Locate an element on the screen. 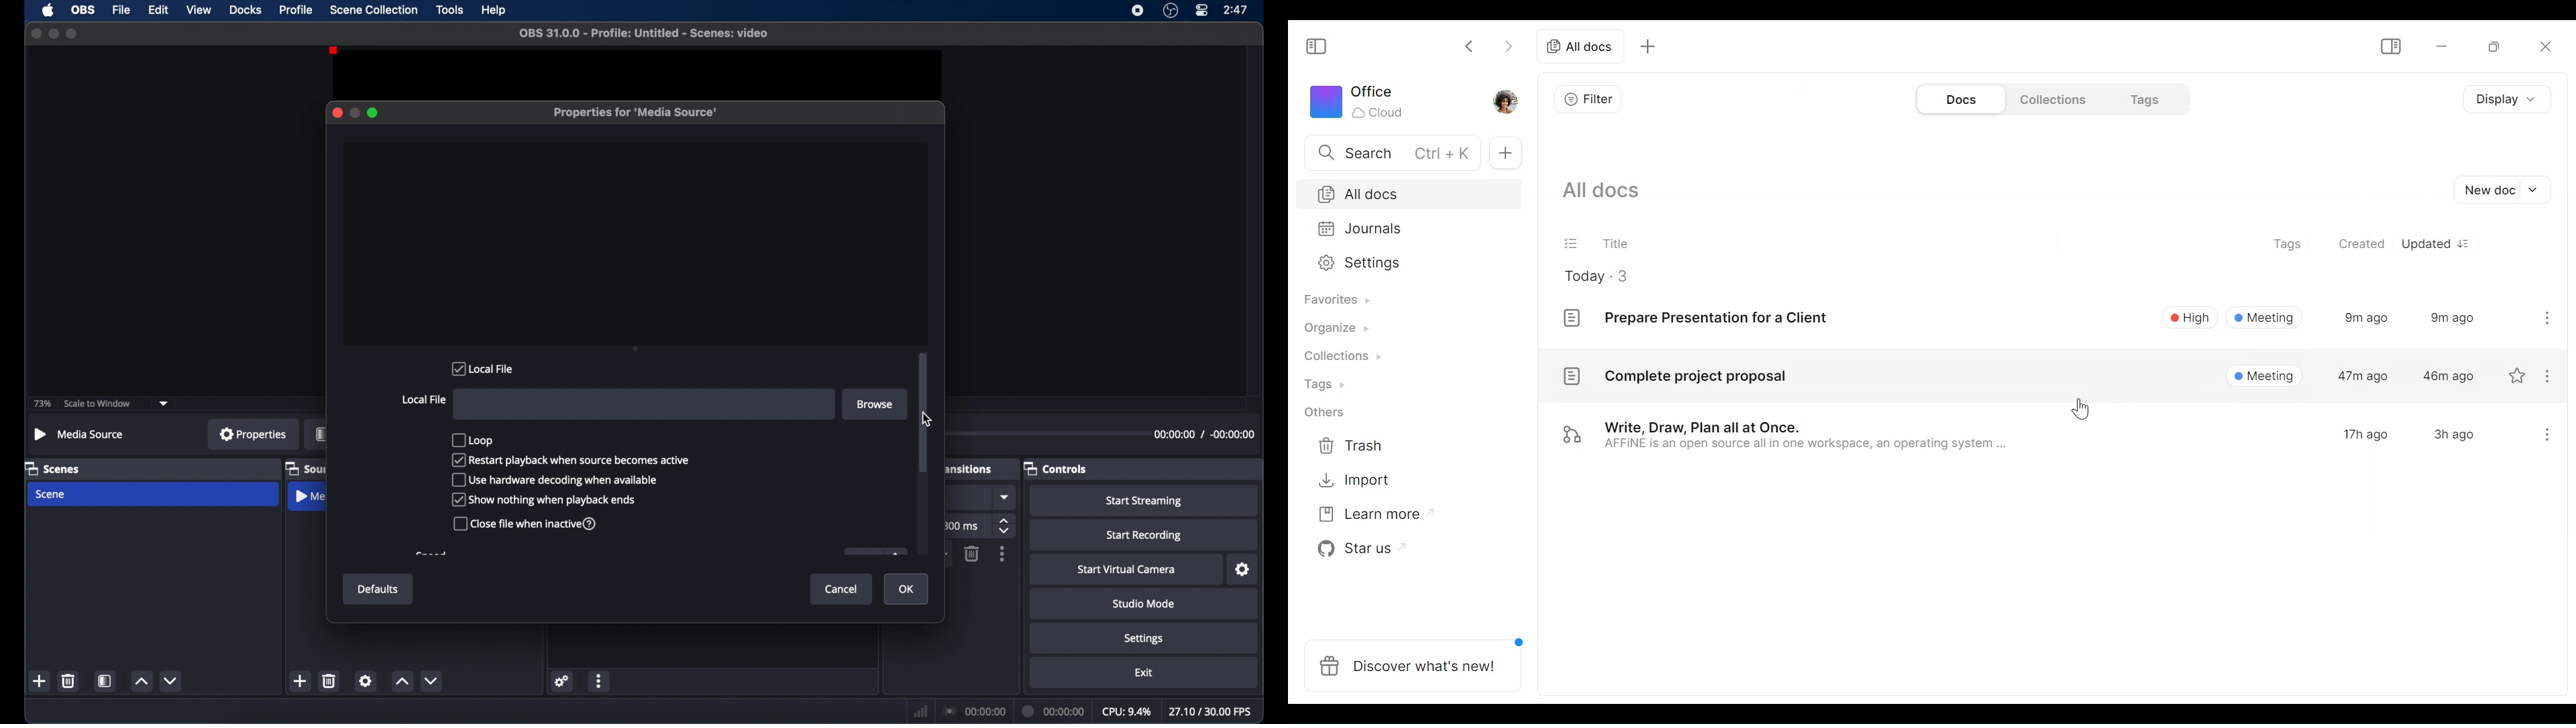 The width and height of the screenshot is (2576, 728). increment button is located at coordinates (402, 682).